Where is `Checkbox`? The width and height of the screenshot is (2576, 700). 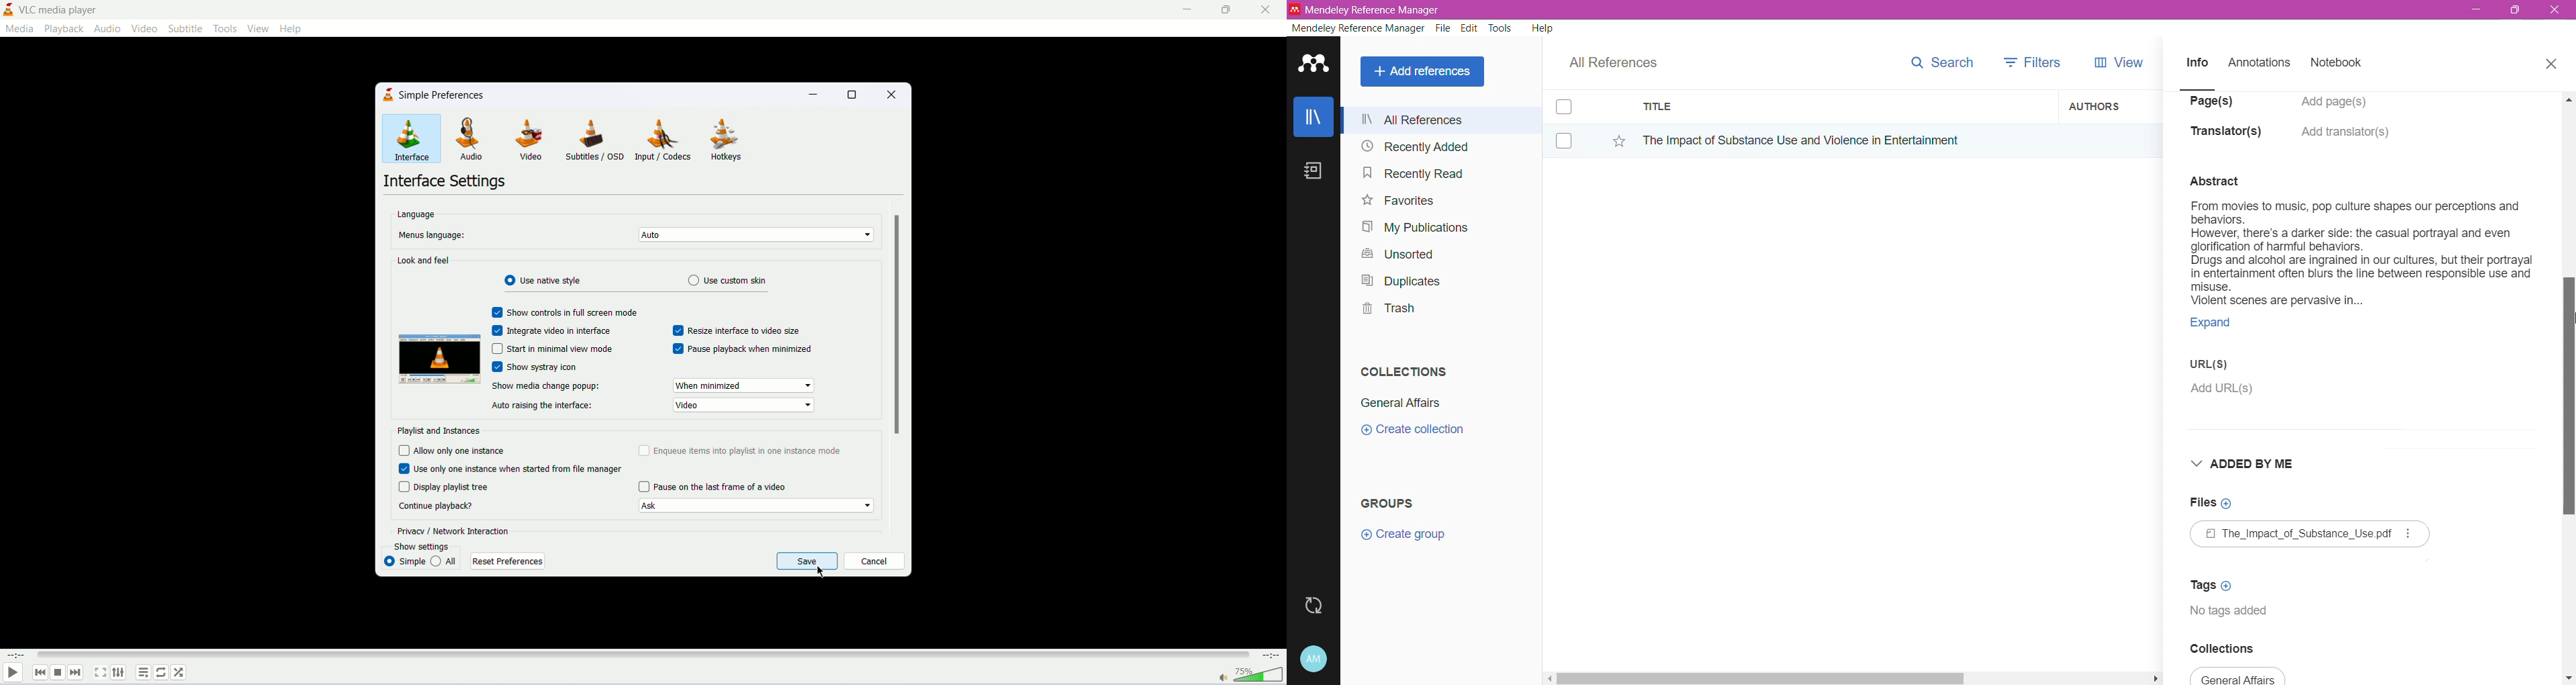 Checkbox is located at coordinates (497, 368).